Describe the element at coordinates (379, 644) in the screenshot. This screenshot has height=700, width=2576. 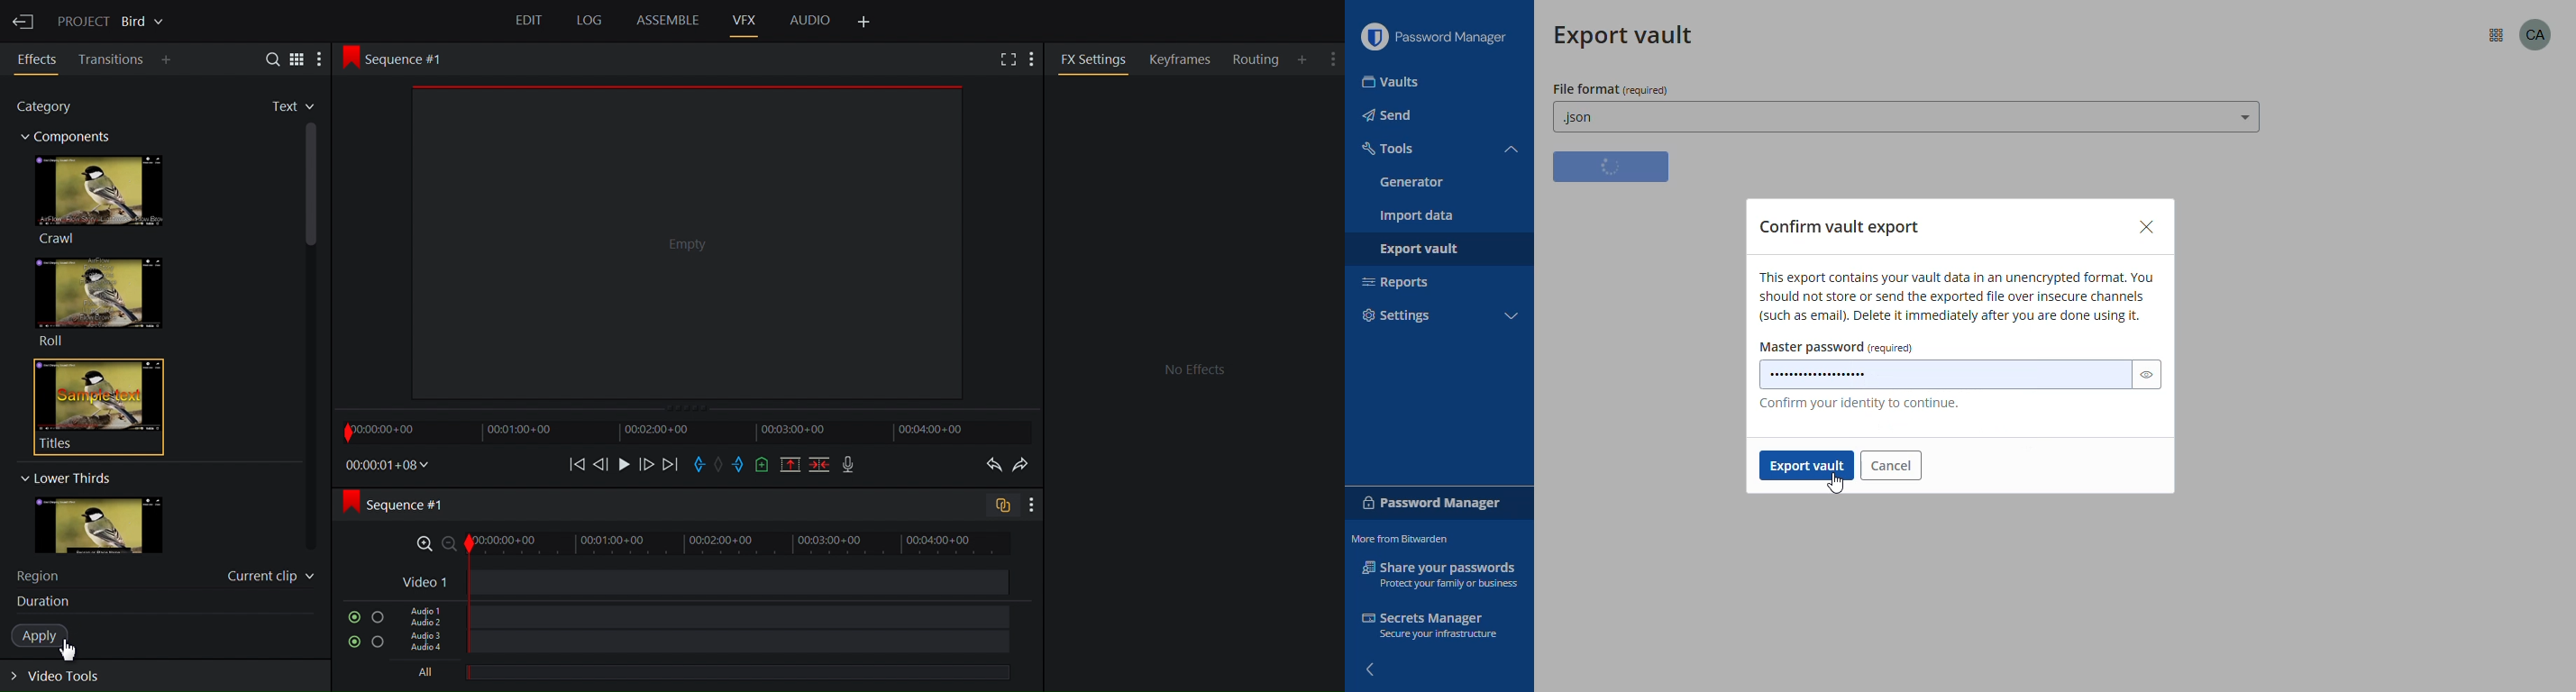
I see `Solo this track` at that location.